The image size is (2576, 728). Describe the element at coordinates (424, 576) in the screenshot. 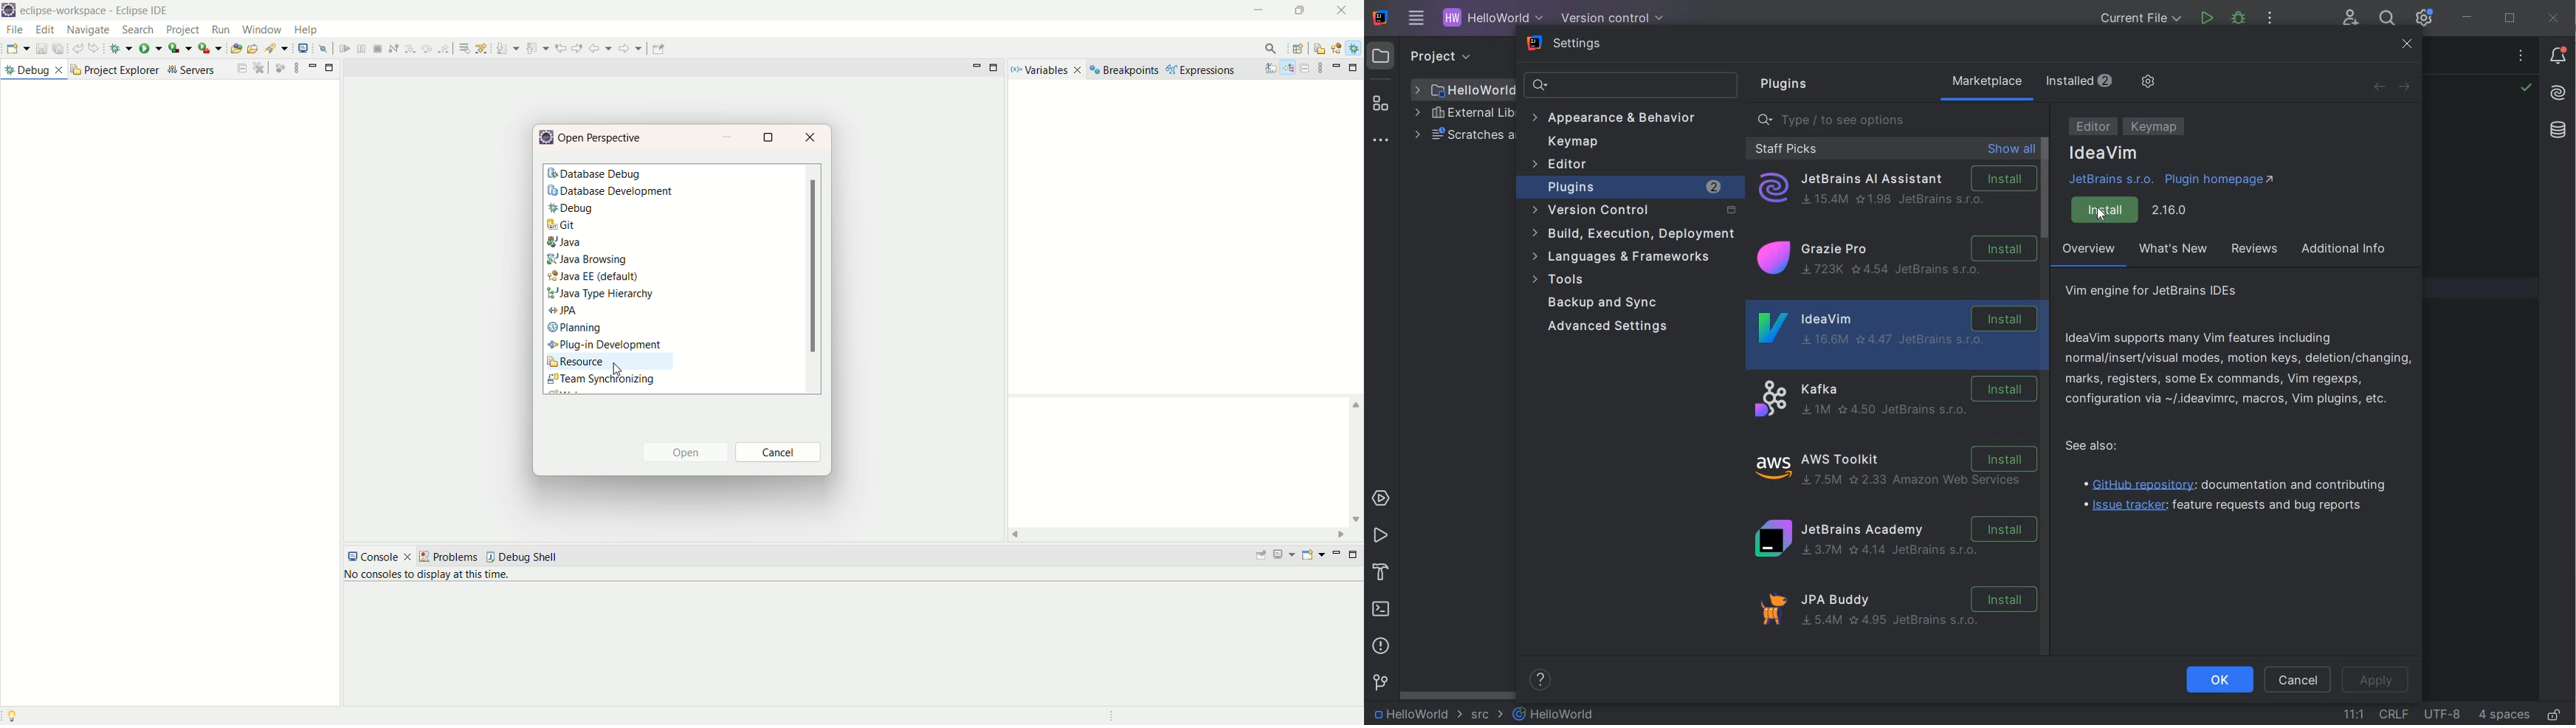

I see `no console to display at the time` at that location.